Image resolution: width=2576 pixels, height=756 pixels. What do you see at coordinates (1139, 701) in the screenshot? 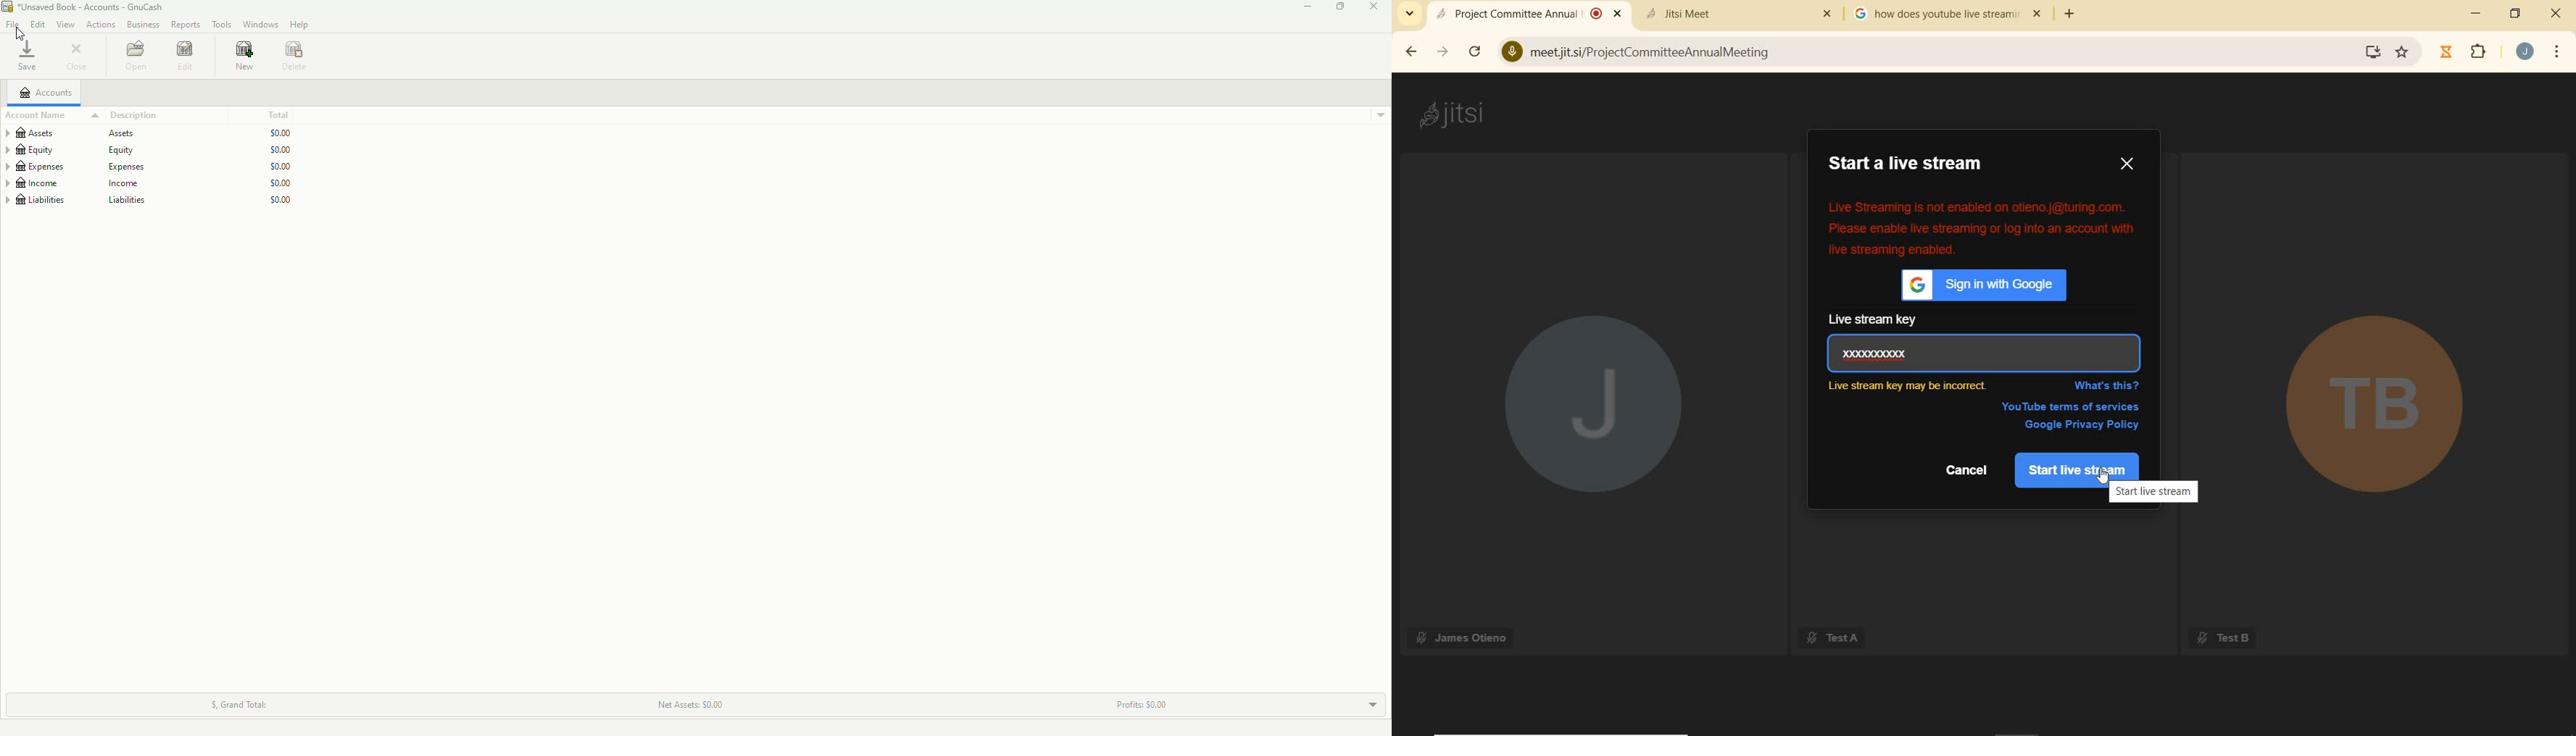
I see `Profits` at bounding box center [1139, 701].